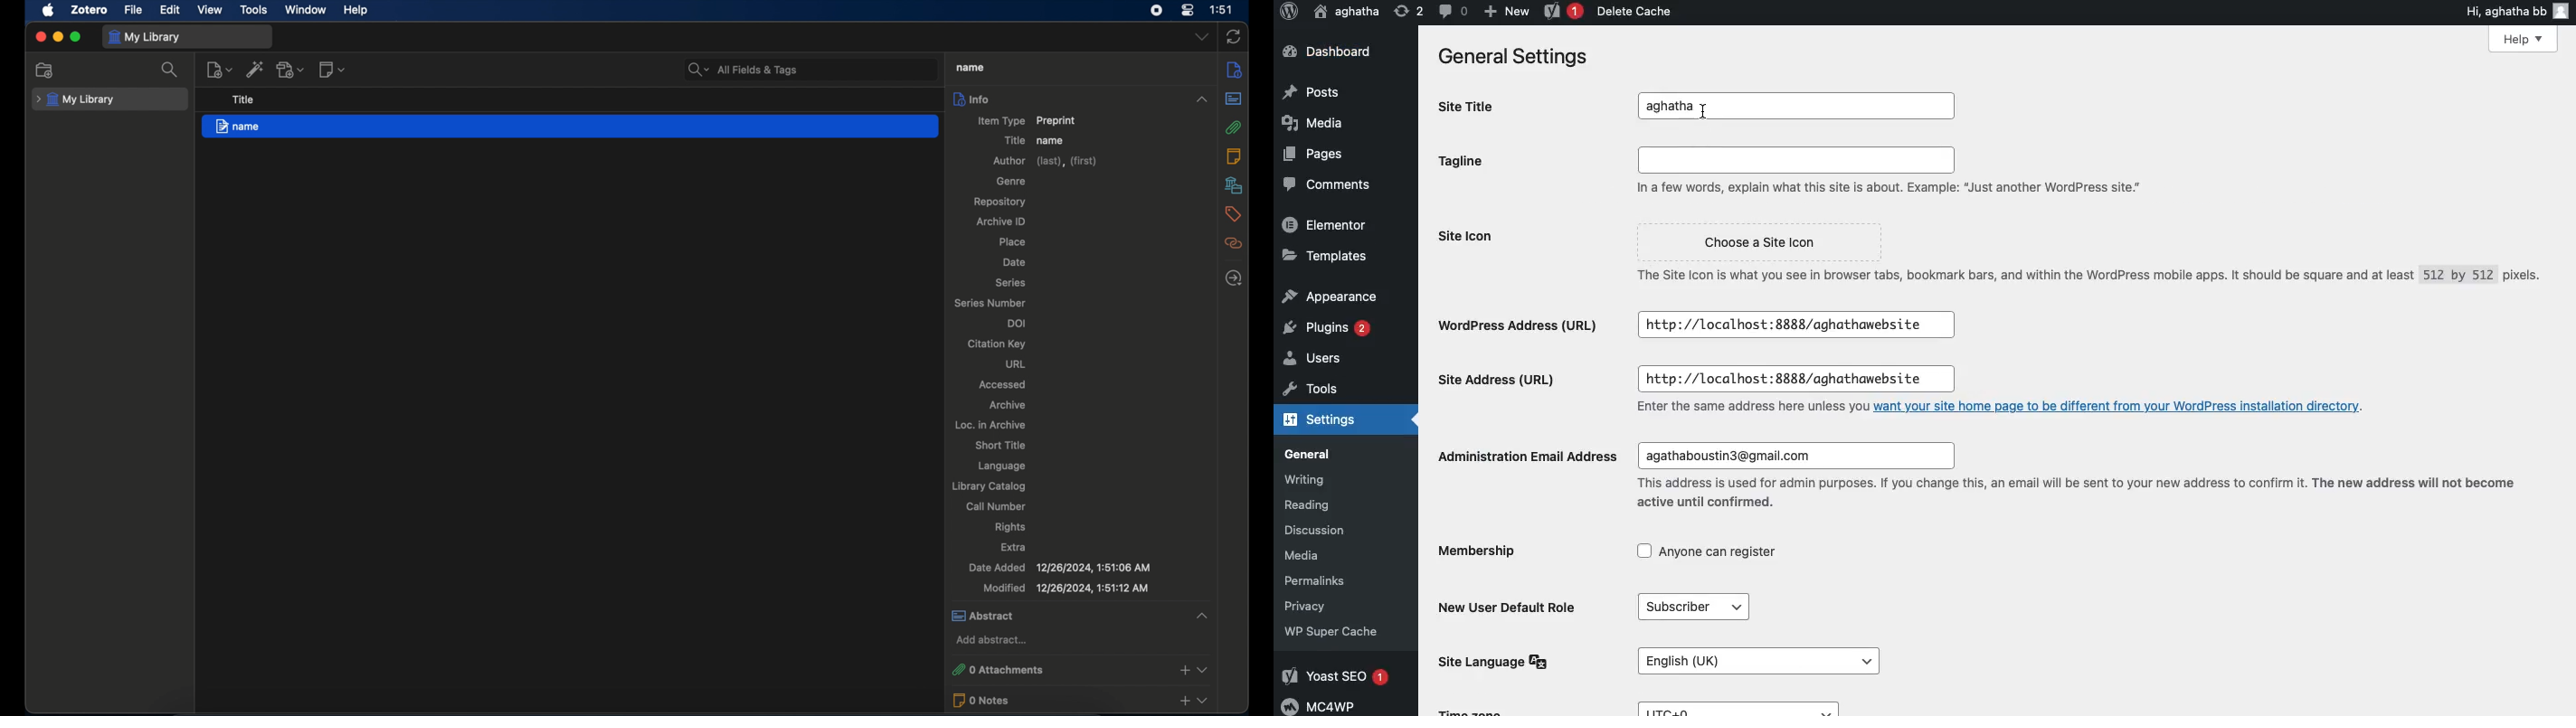 This screenshot has height=728, width=2576. I want to click on Help, so click(2524, 39).